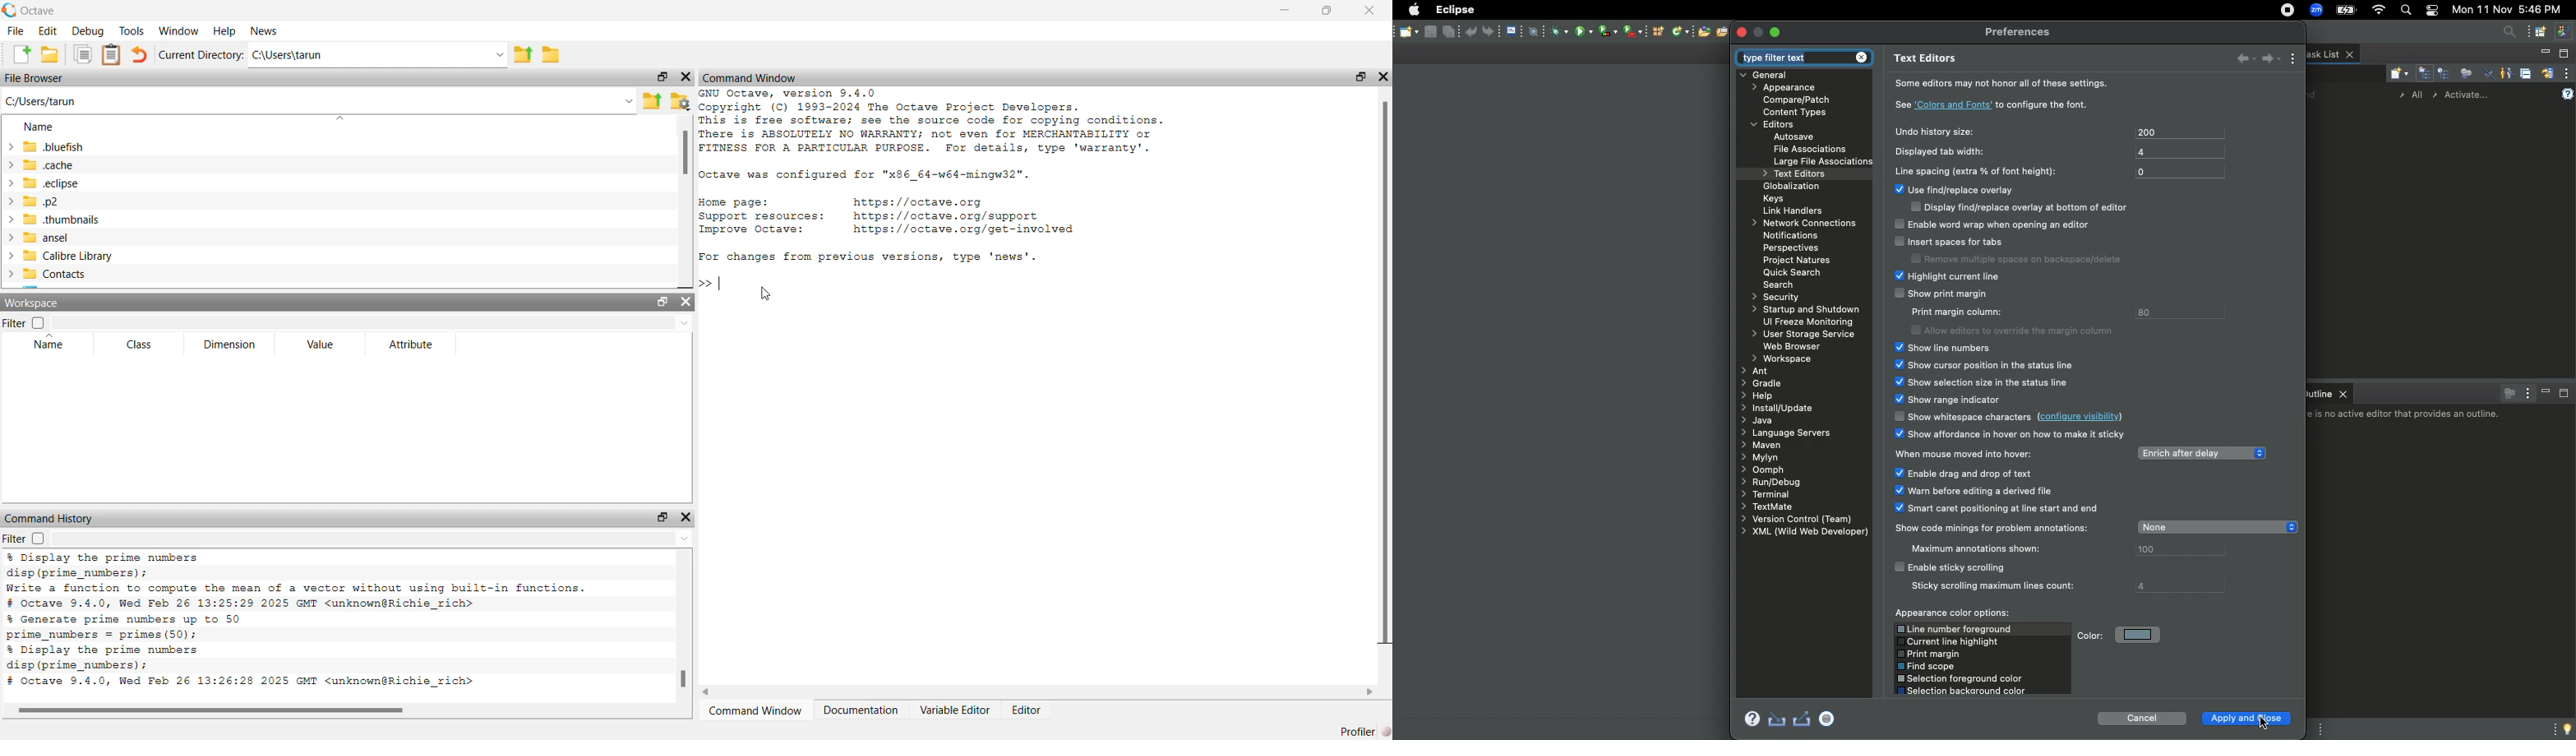 The width and height of the screenshot is (2576, 756). Describe the element at coordinates (54, 147) in the screenshot. I see `.bluefish` at that location.